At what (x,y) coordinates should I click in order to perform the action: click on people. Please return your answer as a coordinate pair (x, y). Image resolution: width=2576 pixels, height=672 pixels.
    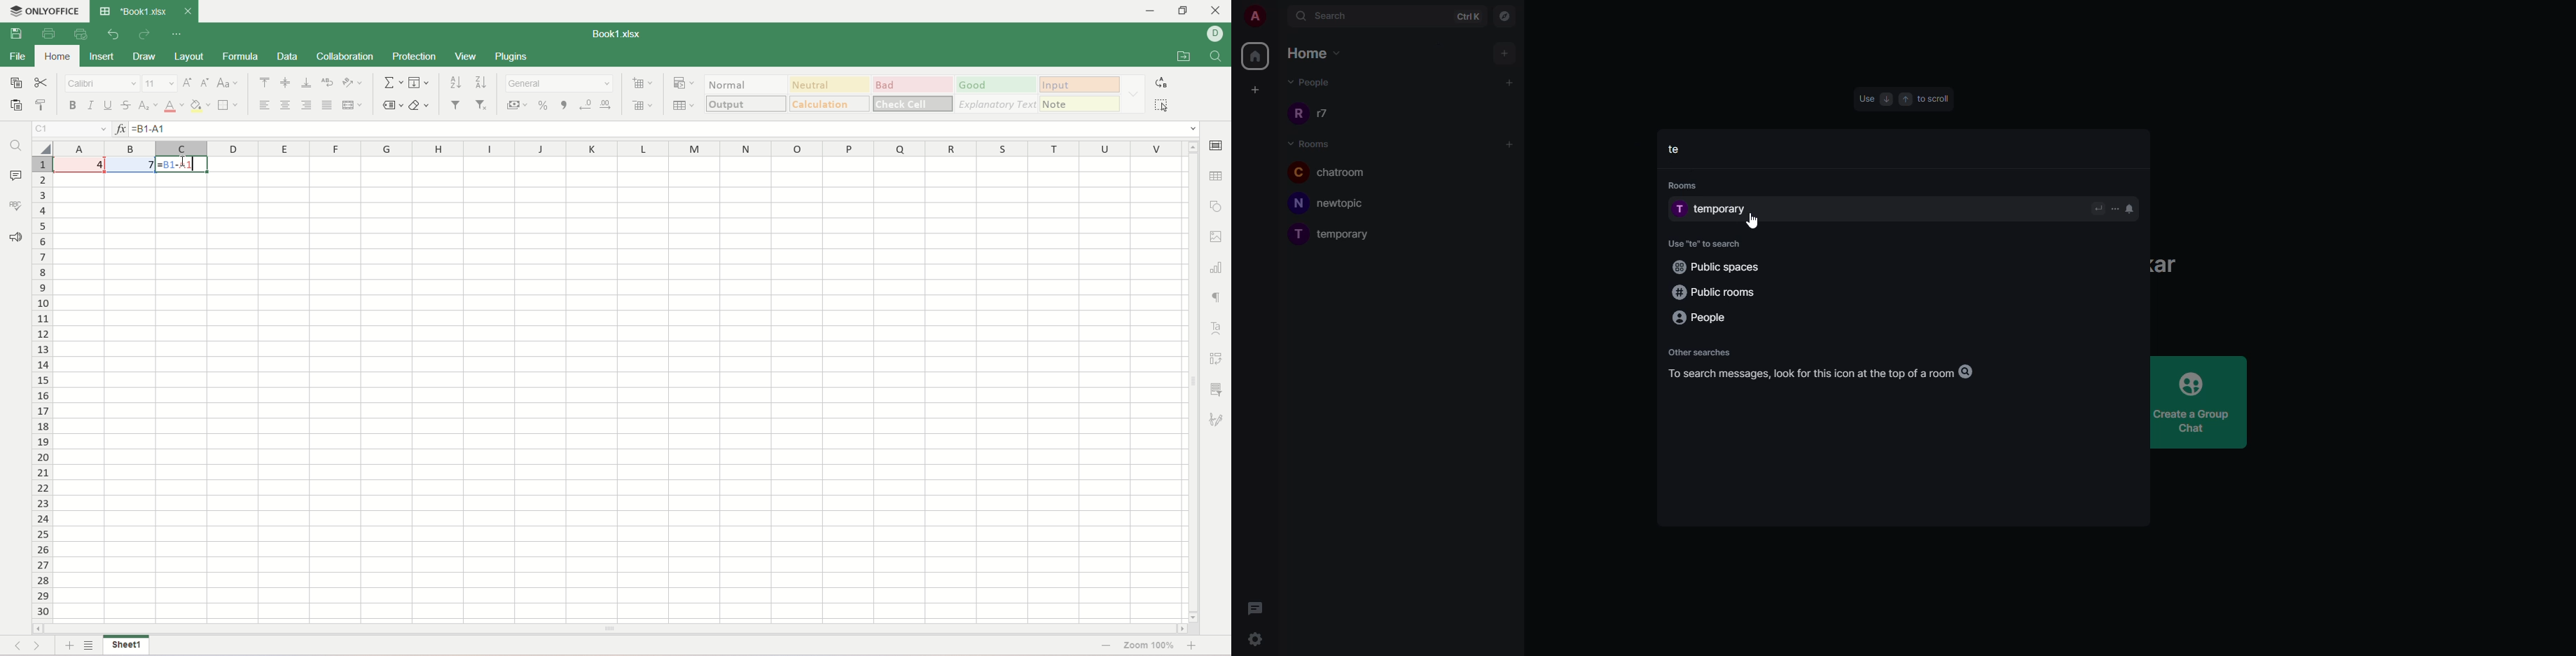
    Looking at the image, I should click on (1322, 114).